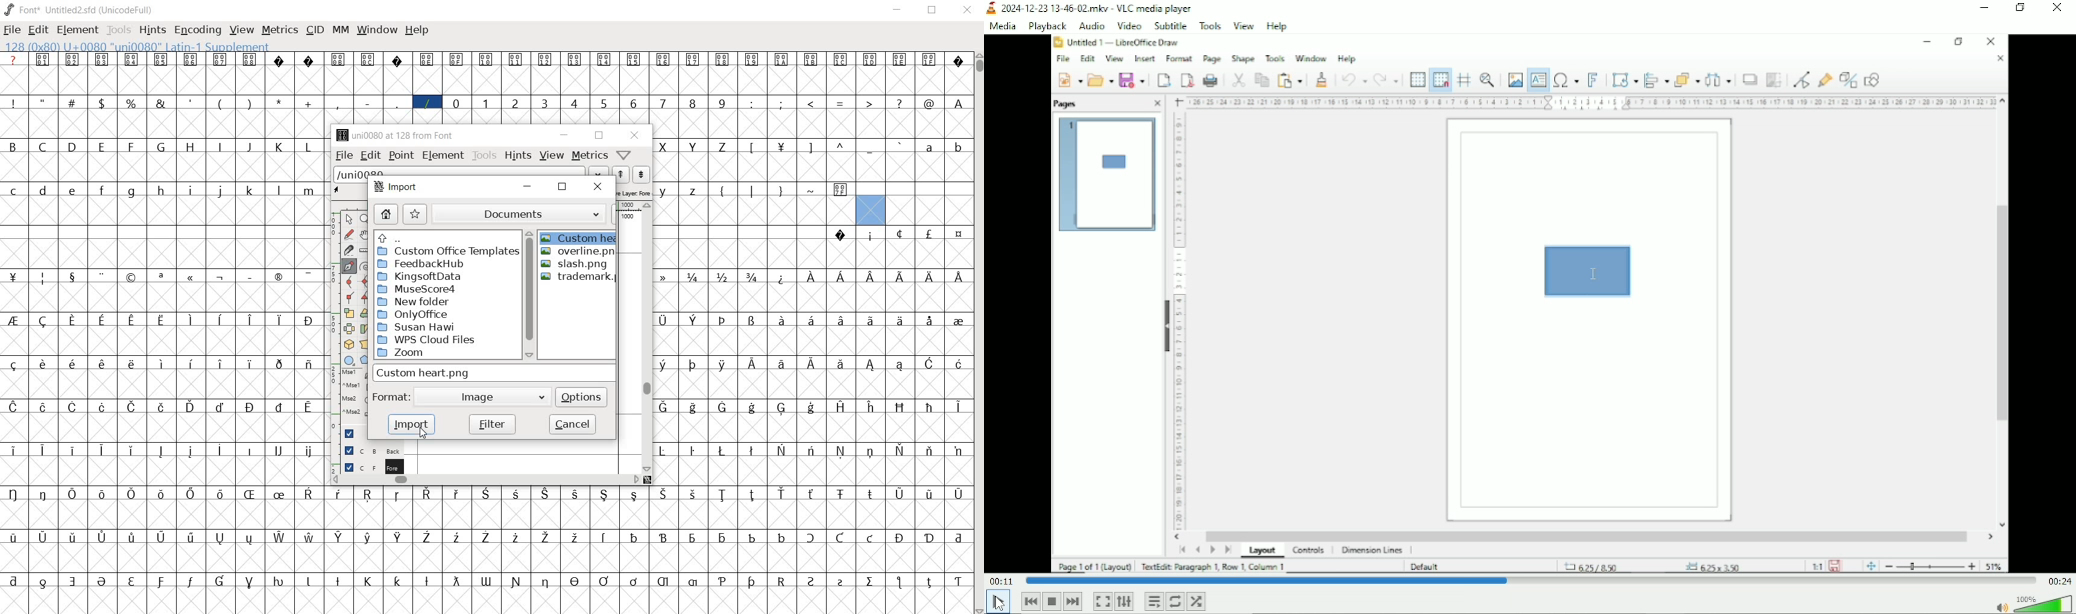  Describe the element at coordinates (870, 581) in the screenshot. I see `glyph` at that location.